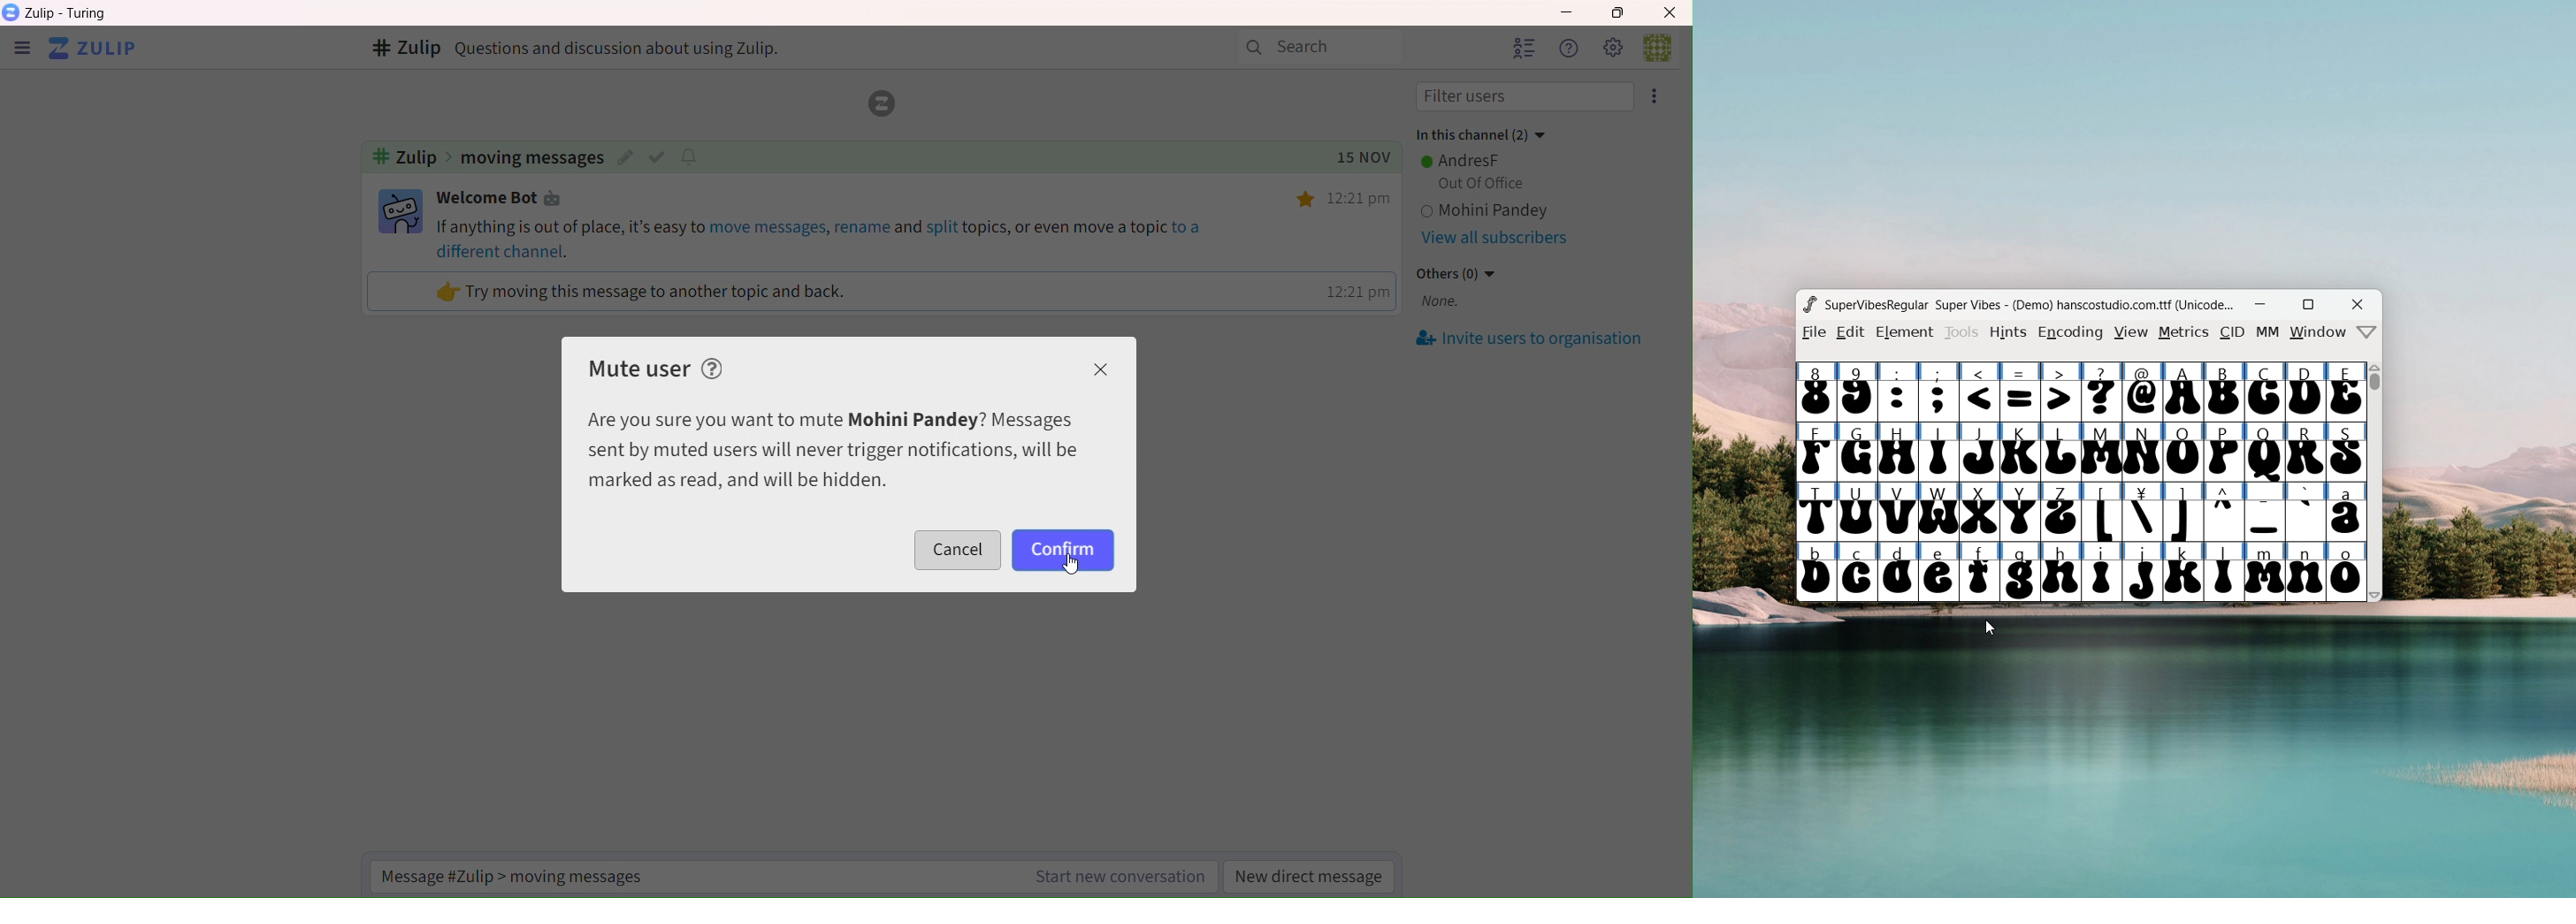  What do you see at coordinates (71, 13) in the screenshot?
I see `Zulip - Turing` at bounding box center [71, 13].